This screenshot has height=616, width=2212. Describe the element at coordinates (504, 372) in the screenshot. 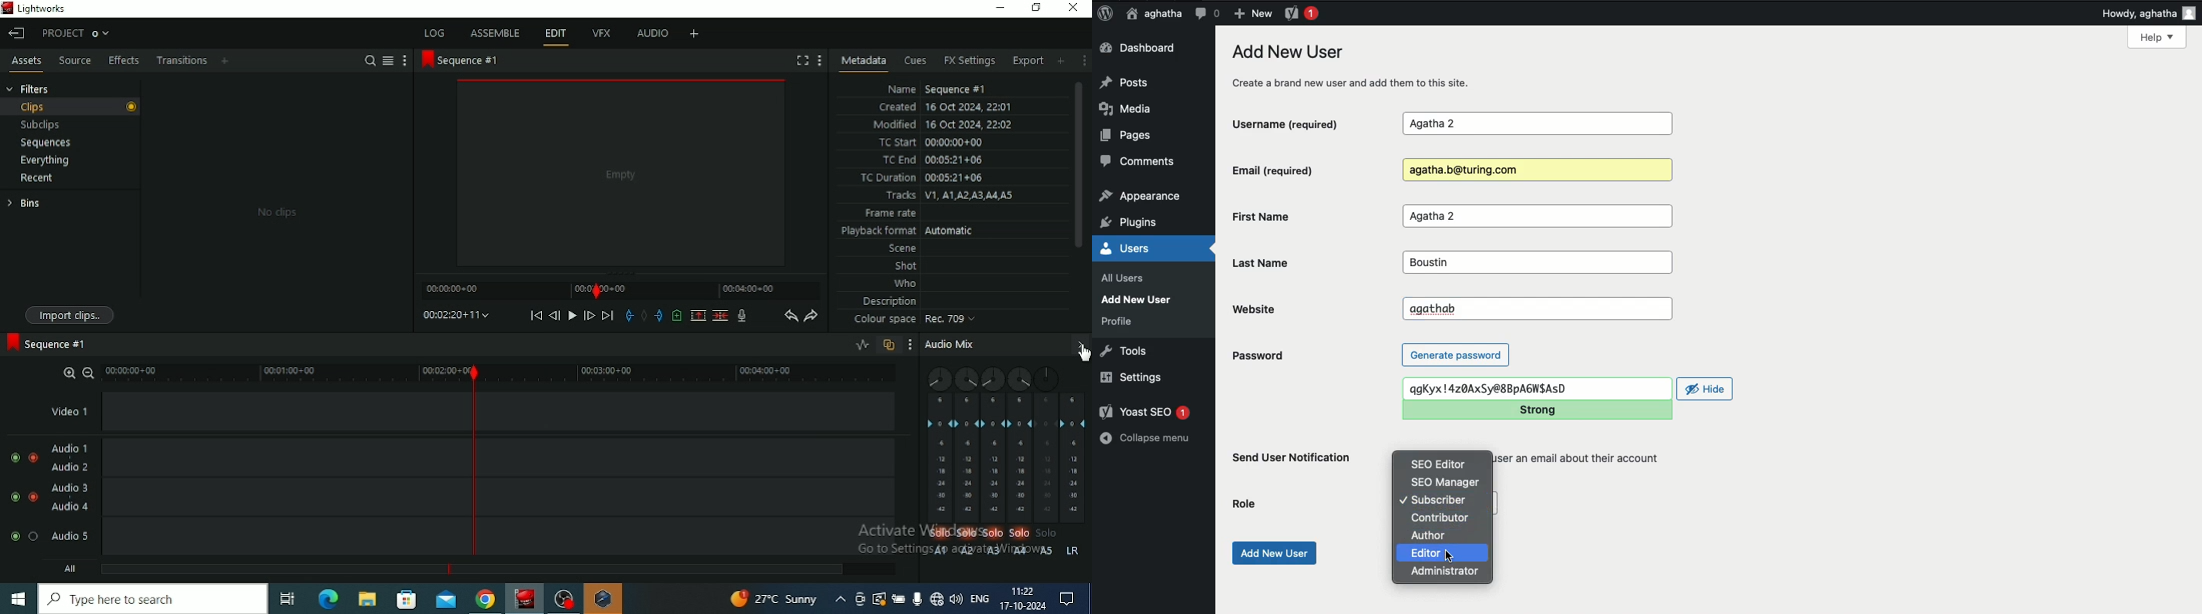

I see `Timeline` at that location.